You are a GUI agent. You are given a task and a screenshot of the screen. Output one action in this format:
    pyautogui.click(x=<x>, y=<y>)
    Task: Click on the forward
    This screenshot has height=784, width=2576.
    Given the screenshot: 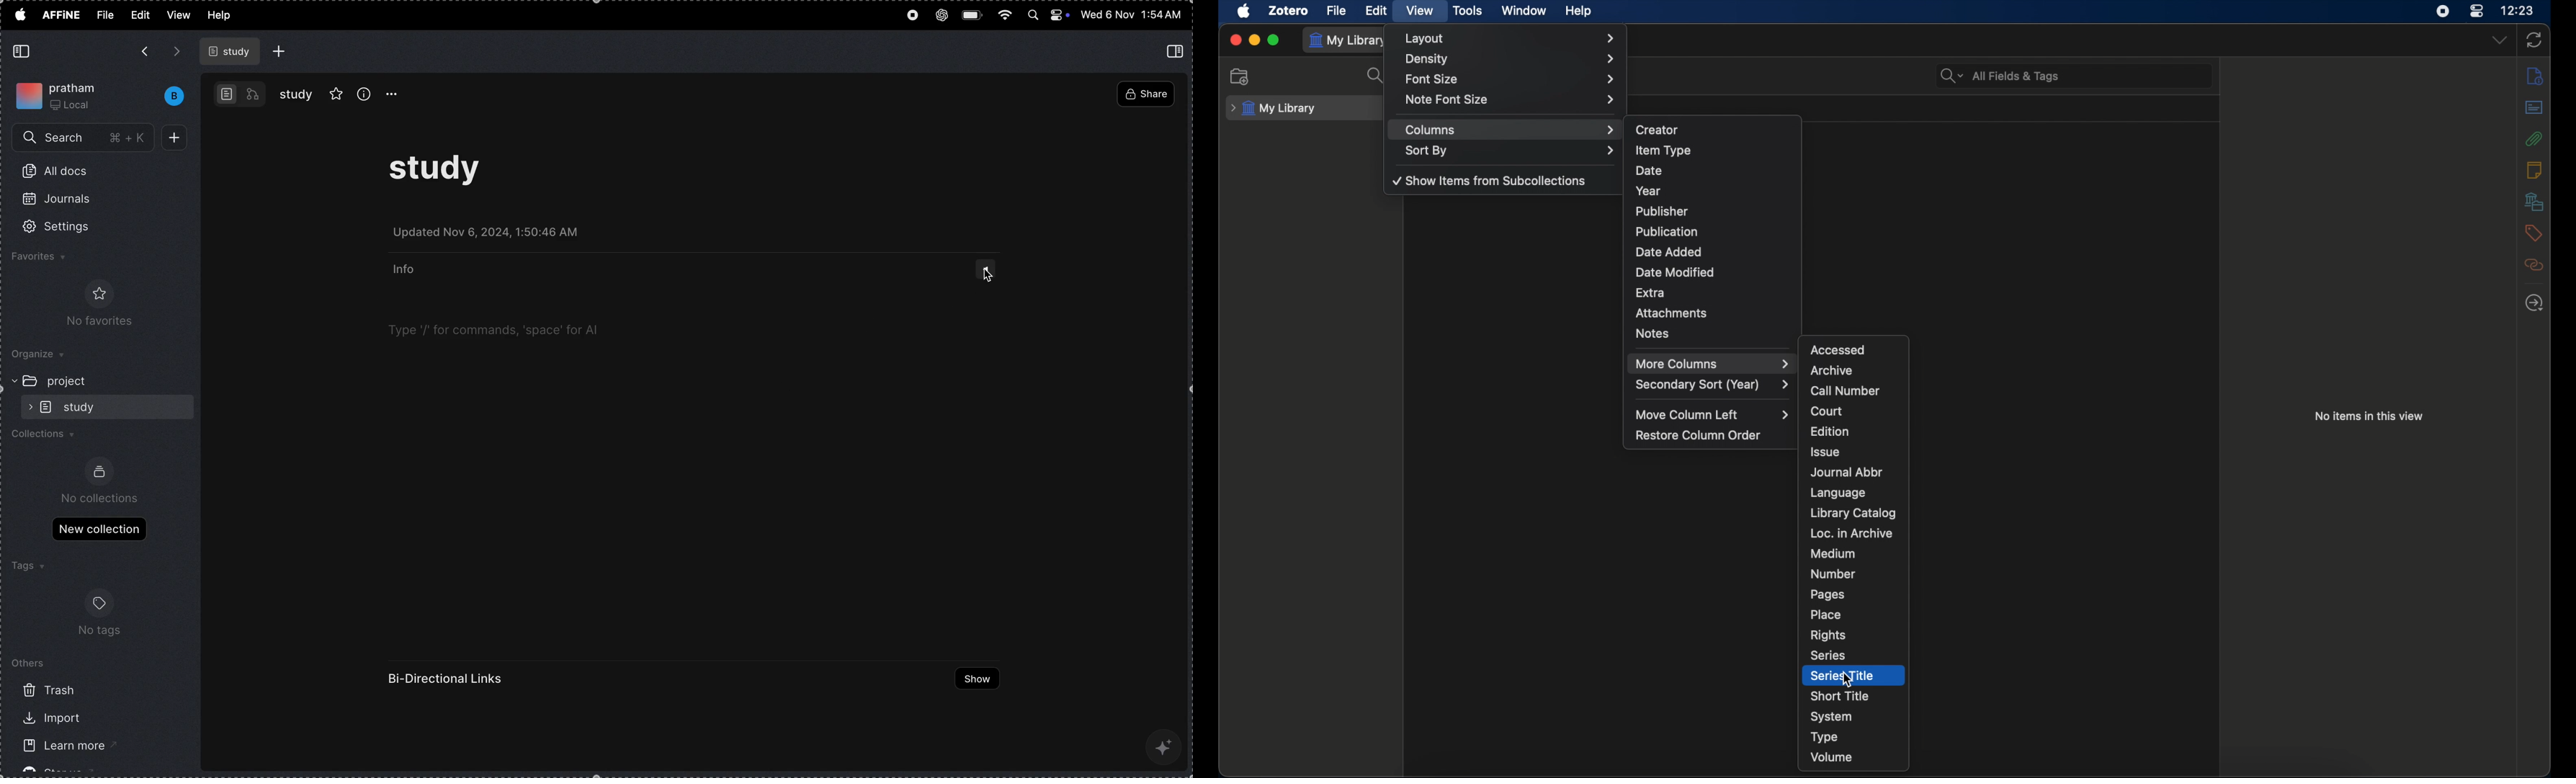 What is the action you would take?
    pyautogui.click(x=177, y=51)
    